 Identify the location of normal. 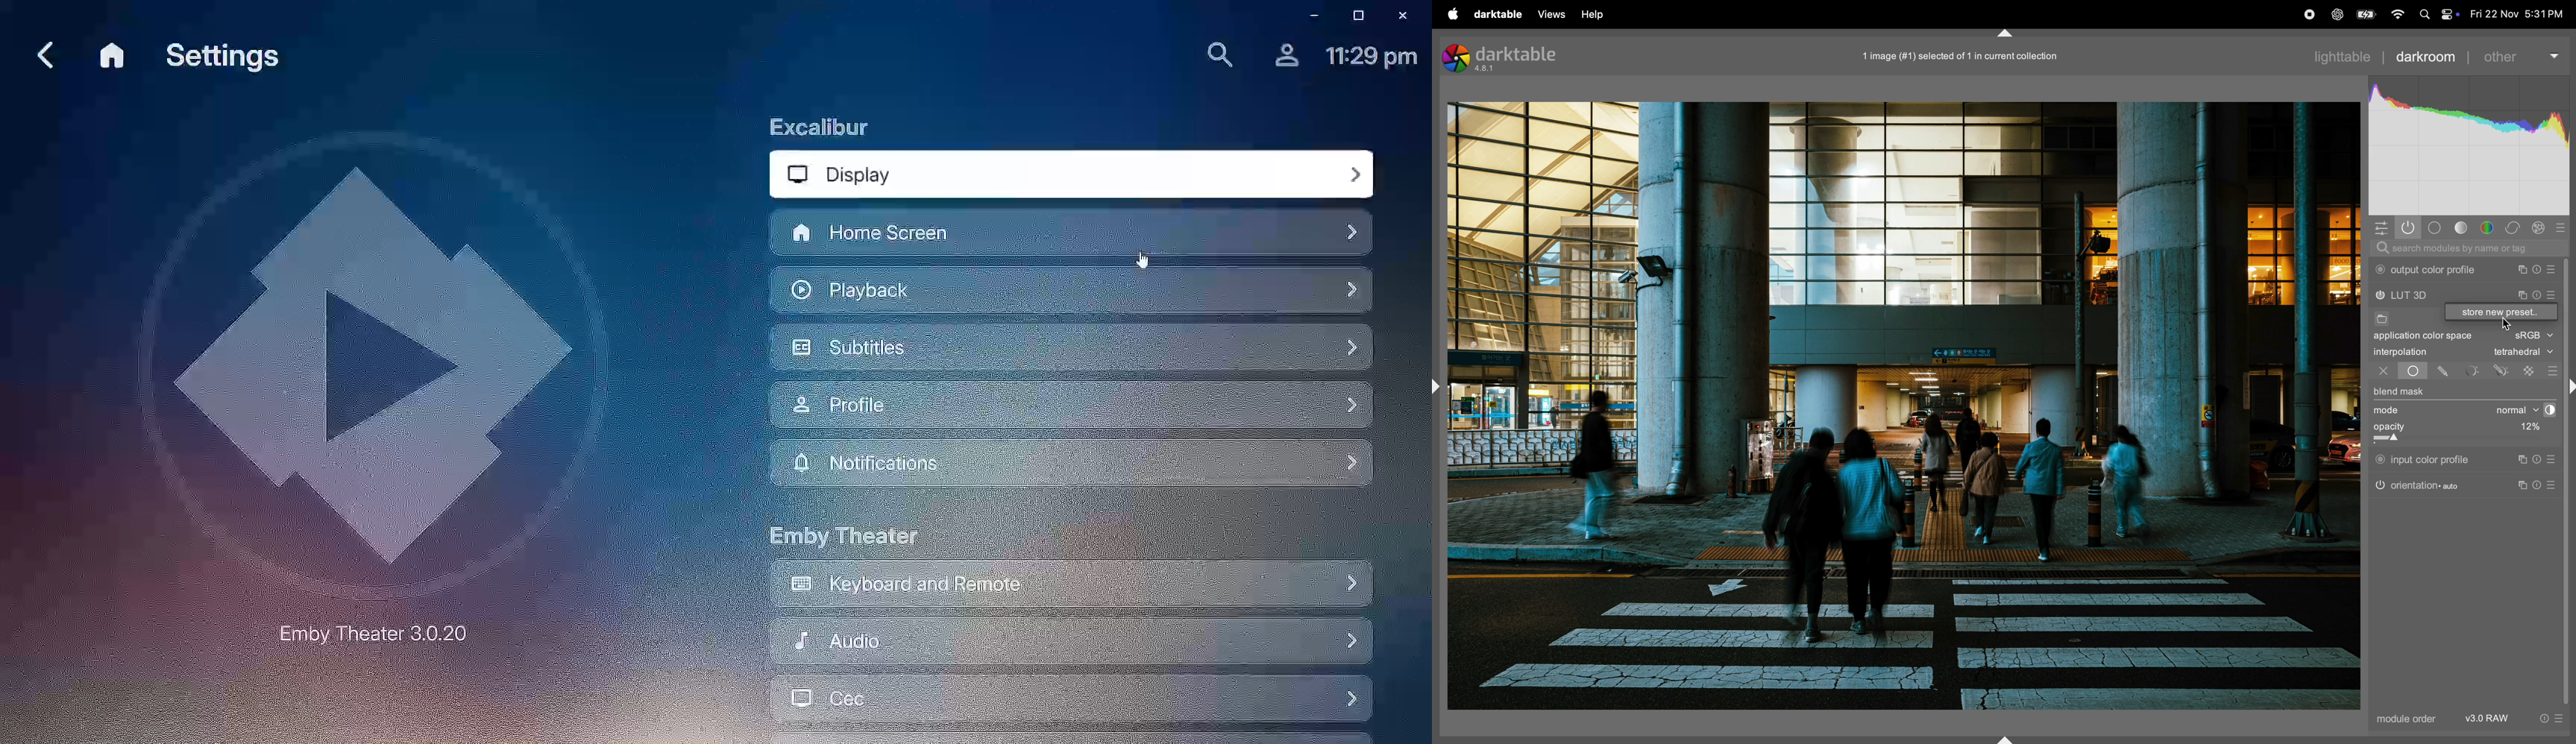
(2509, 410).